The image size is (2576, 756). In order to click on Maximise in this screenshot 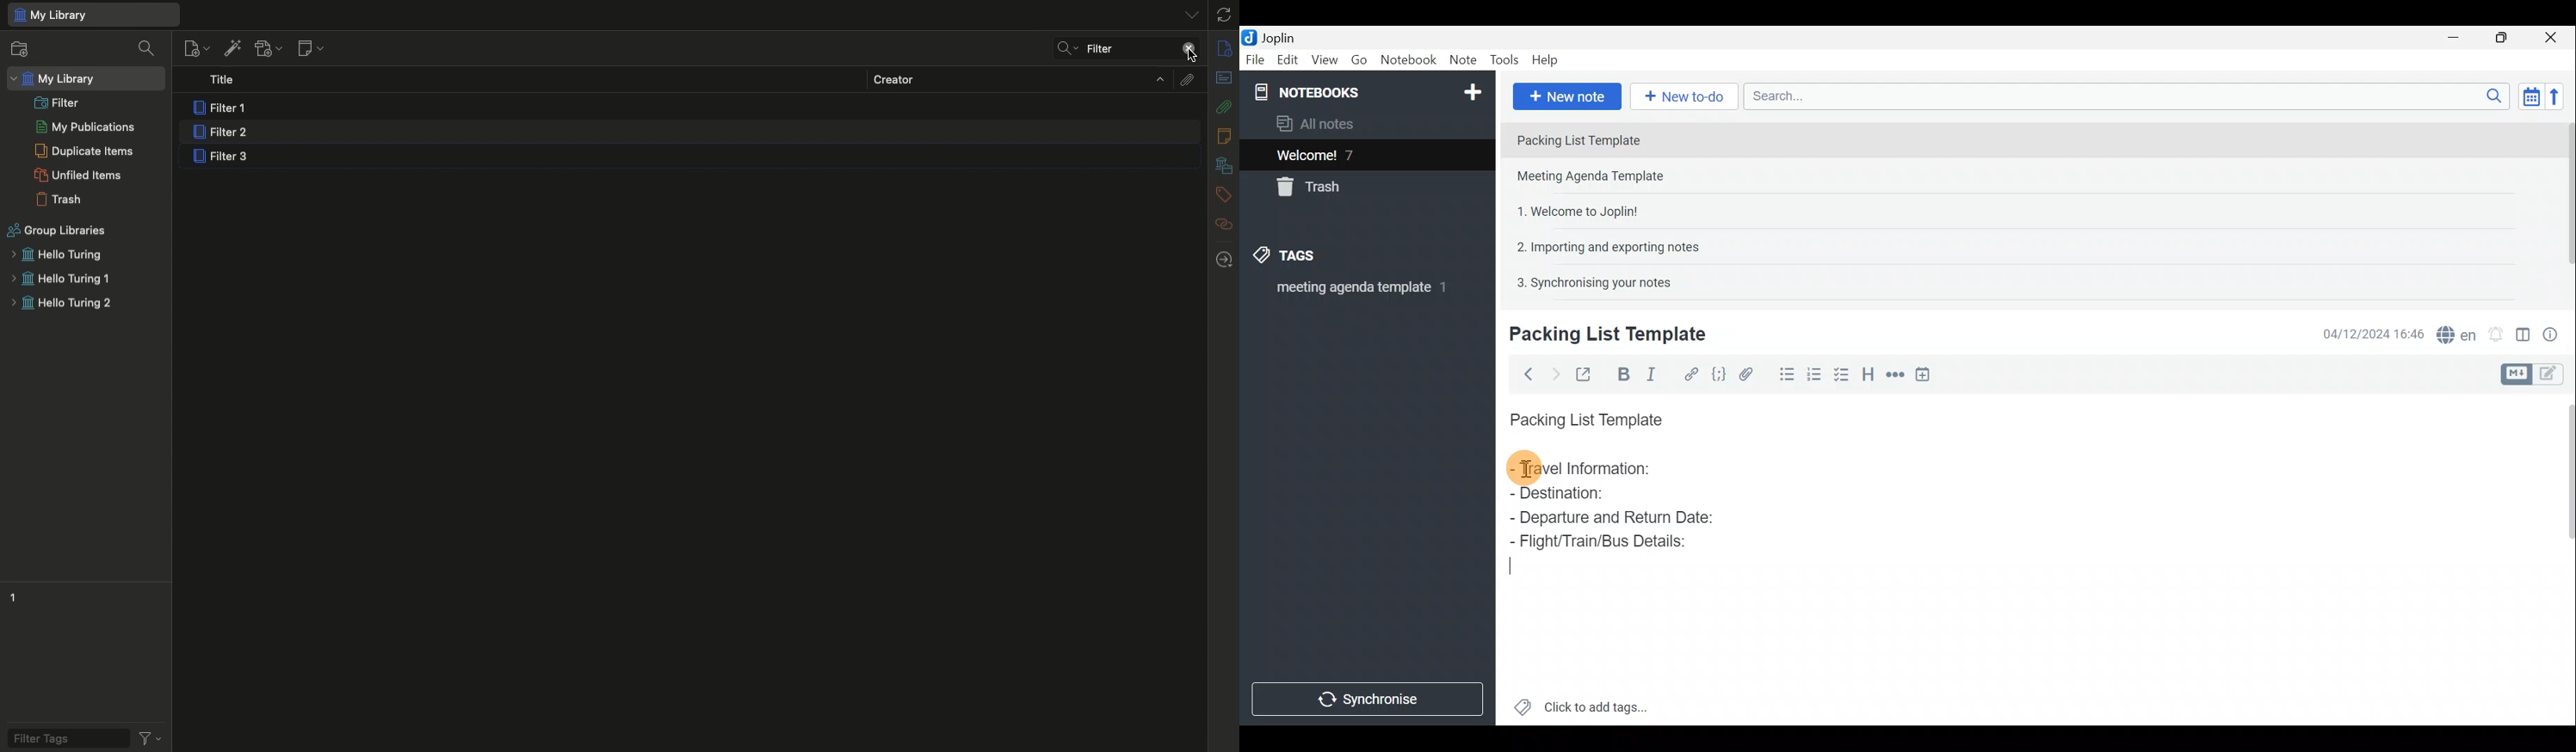, I will do `click(2507, 38)`.